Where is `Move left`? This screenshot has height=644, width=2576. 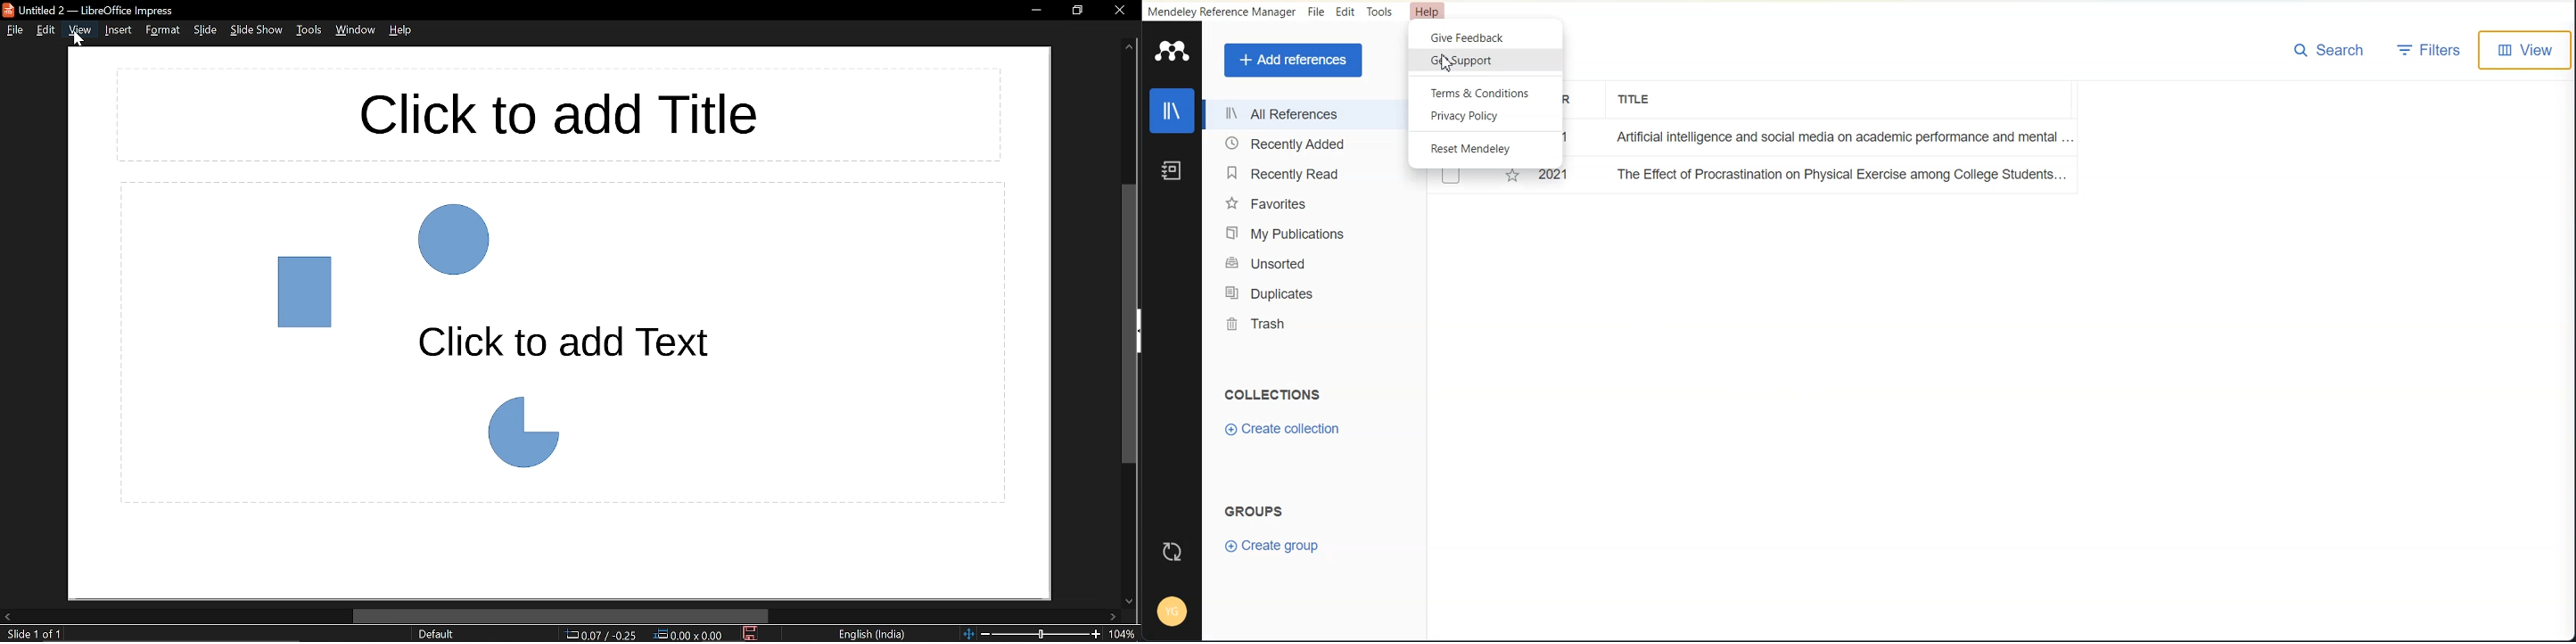
Move left is located at coordinates (7, 616).